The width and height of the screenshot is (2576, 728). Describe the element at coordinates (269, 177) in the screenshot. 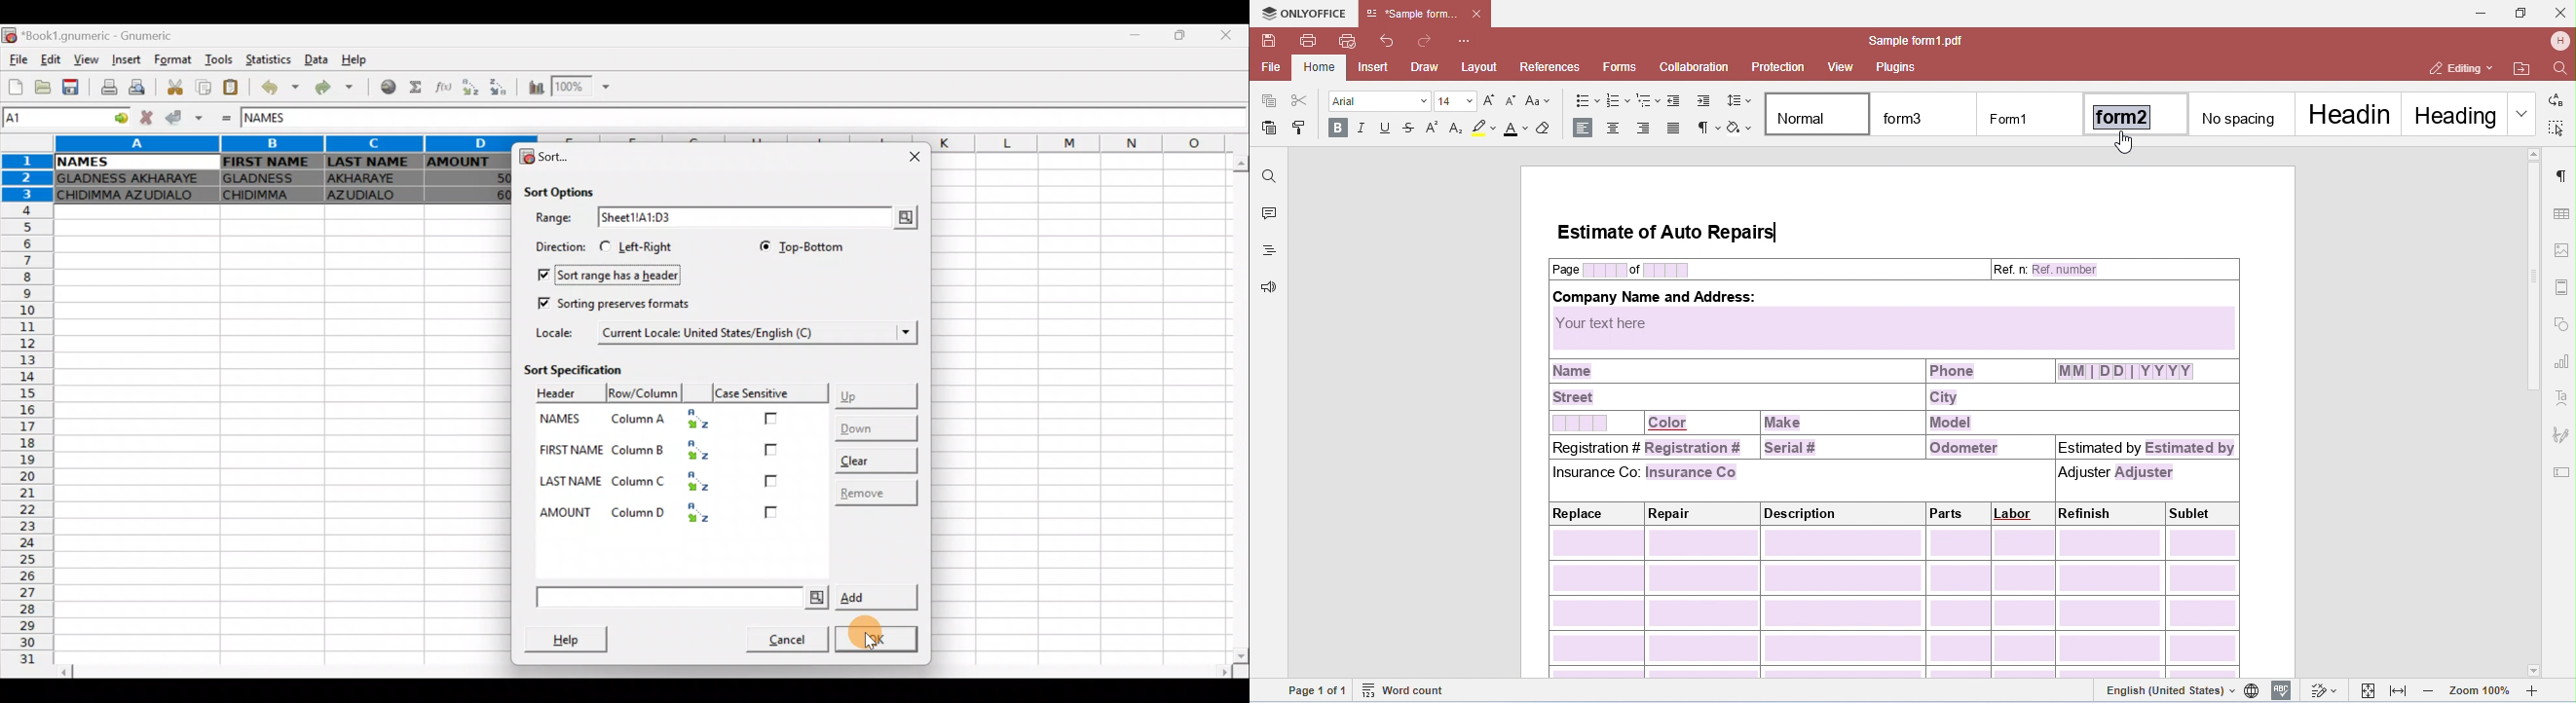

I see `GLADNESS` at that location.